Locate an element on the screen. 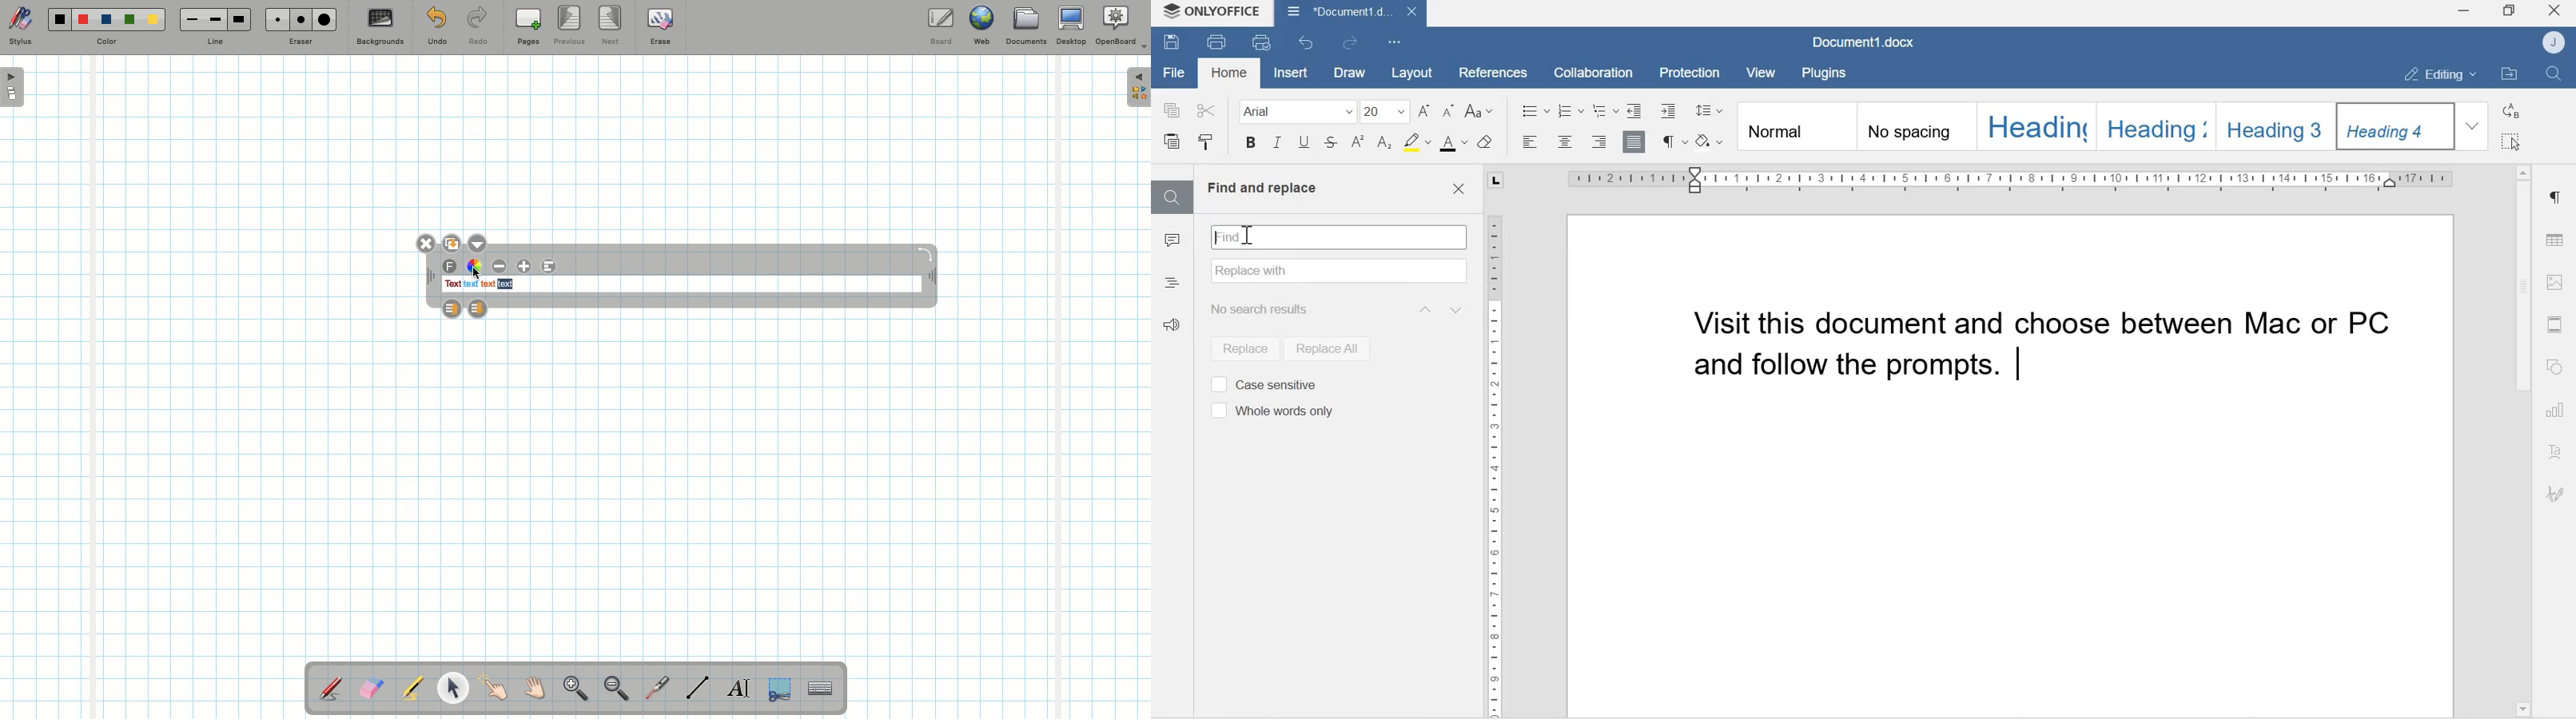 The width and height of the screenshot is (2576, 728). Font is located at coordinates (1293, 111).